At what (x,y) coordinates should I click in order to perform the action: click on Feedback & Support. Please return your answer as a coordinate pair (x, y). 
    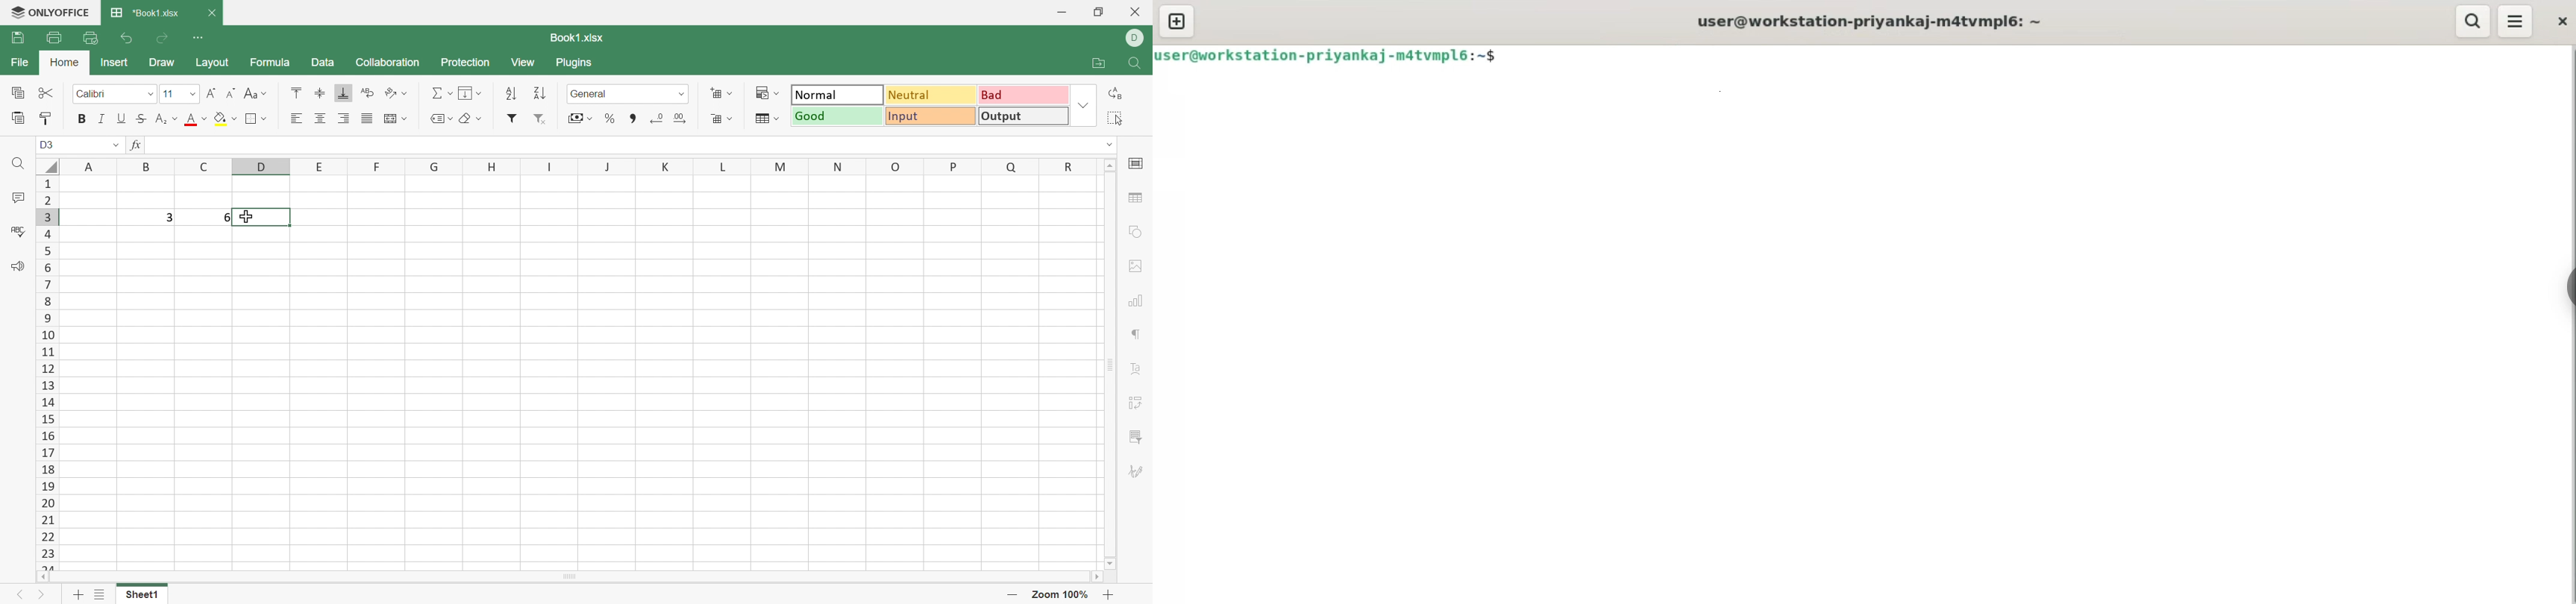
    Looking at the image, I should click on (18, 265).